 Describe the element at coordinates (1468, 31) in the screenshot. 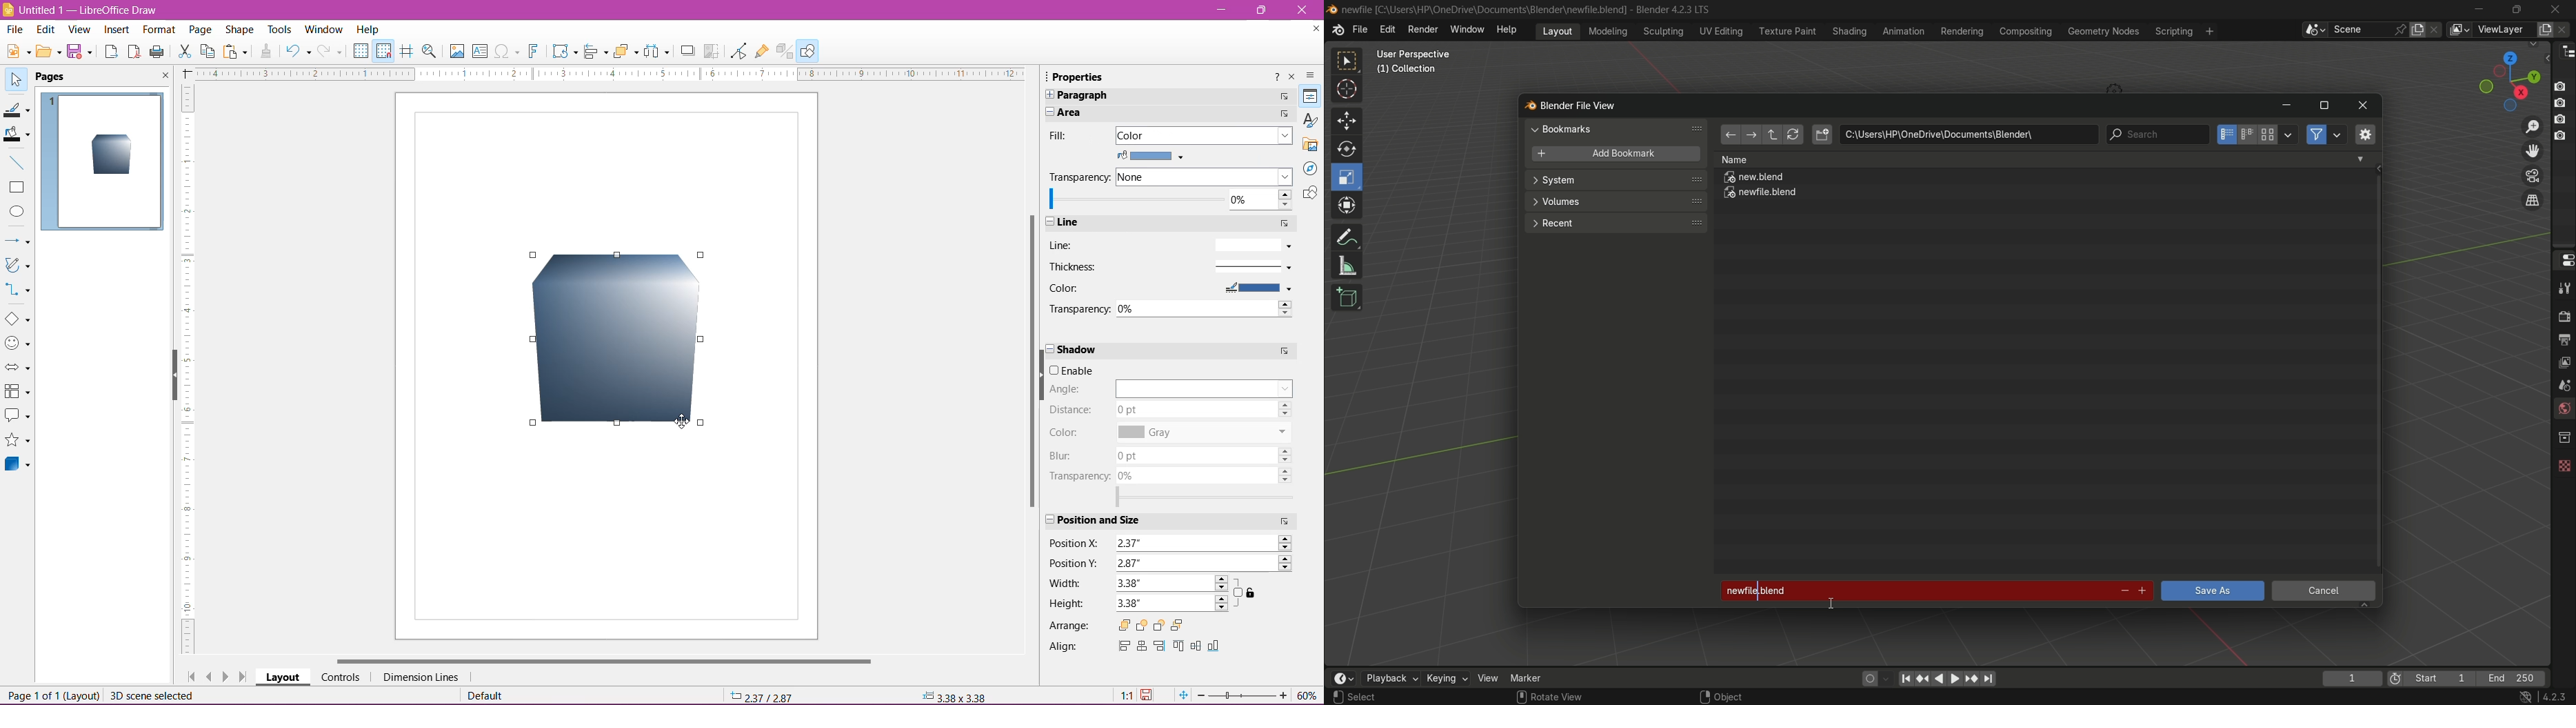

I see `window menu` at that location.